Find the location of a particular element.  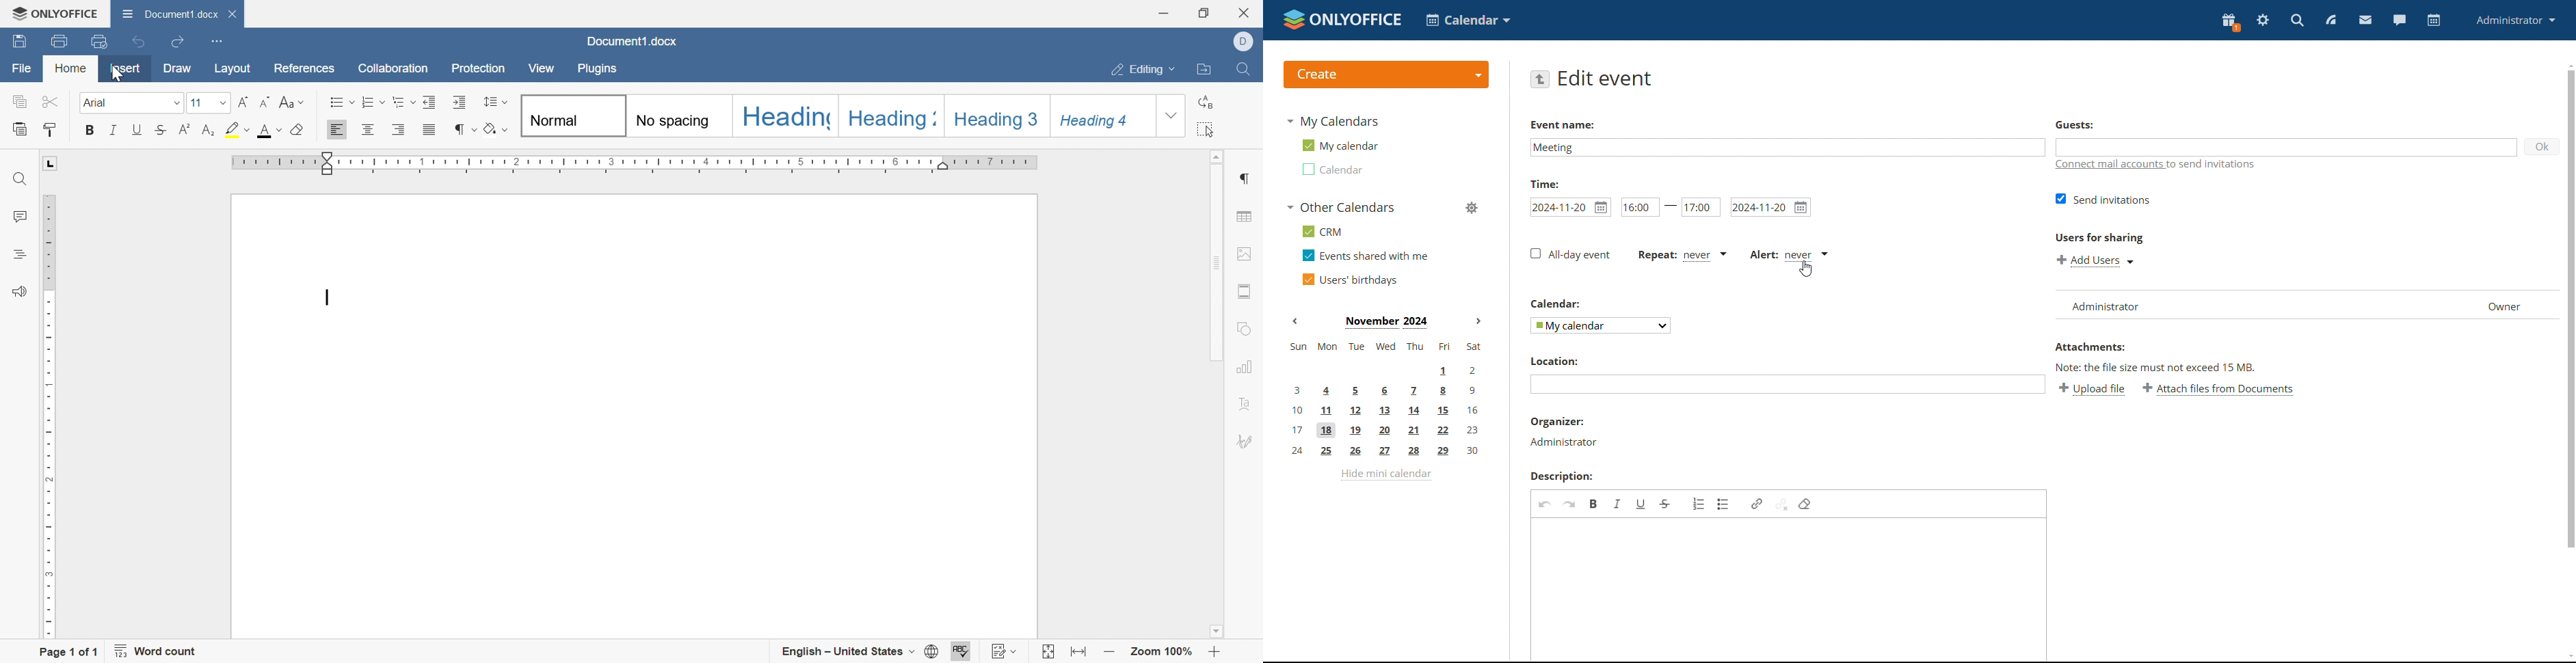

attachments is located at coordinates (2089, 347).